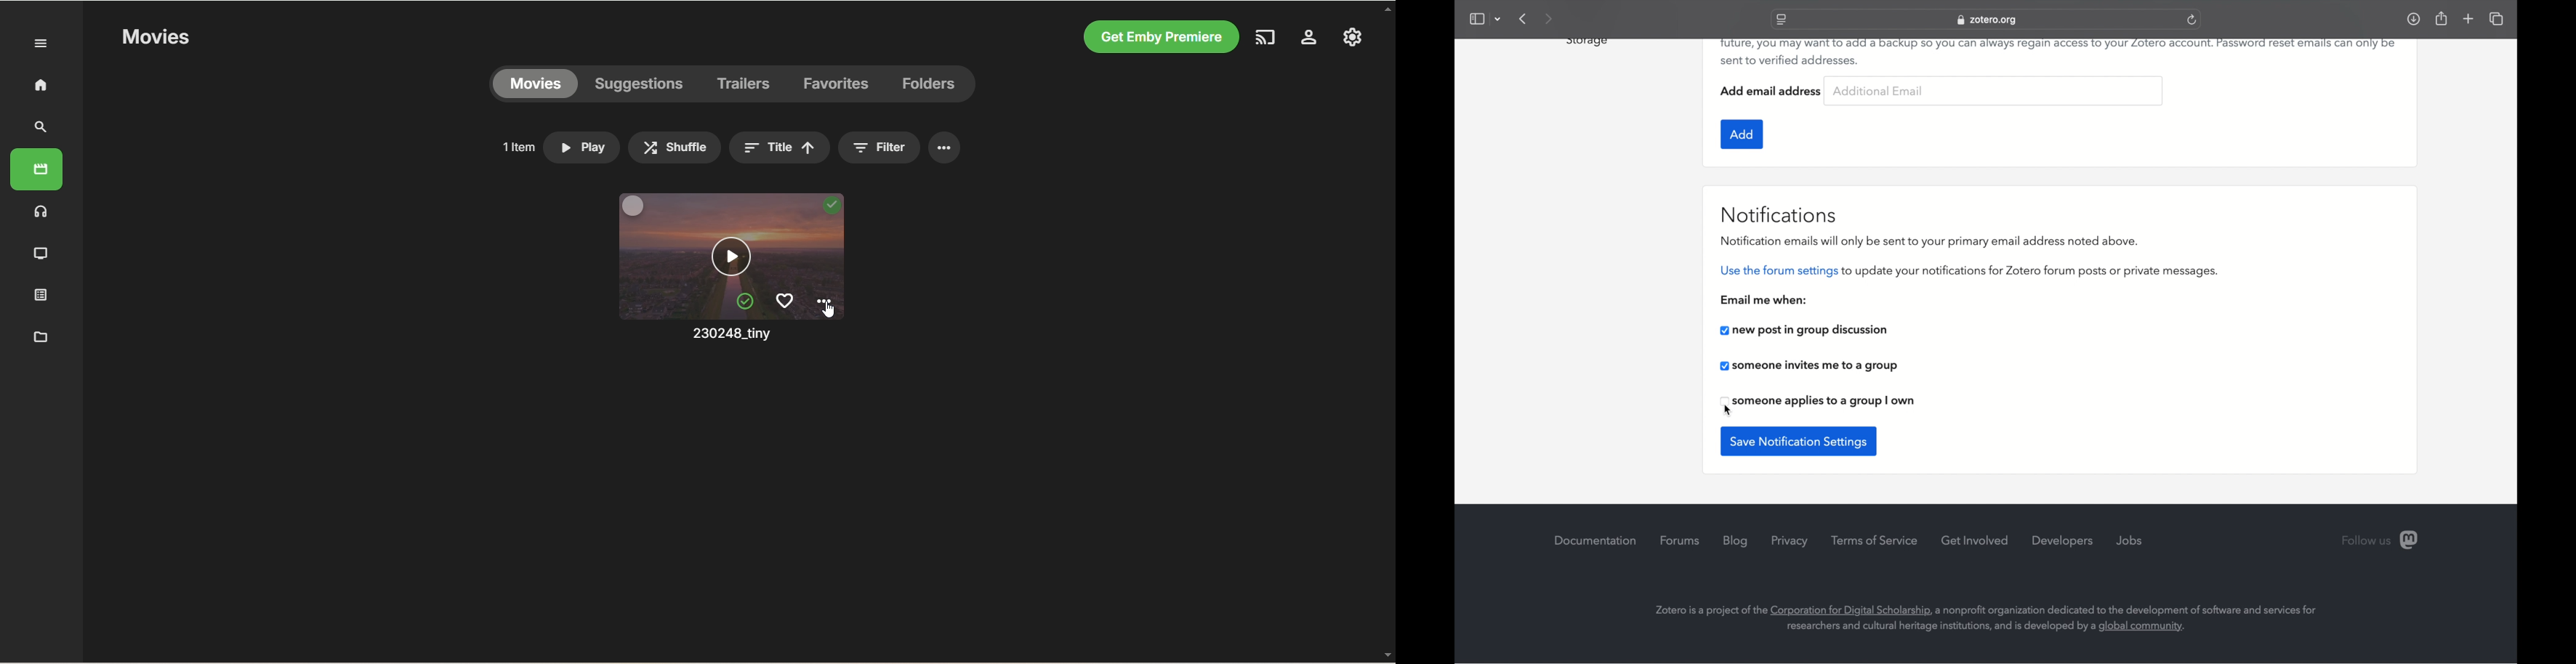  Describe the element at coordinates (1476, 18) in the screenshot. I see `show sidebar` at that location.